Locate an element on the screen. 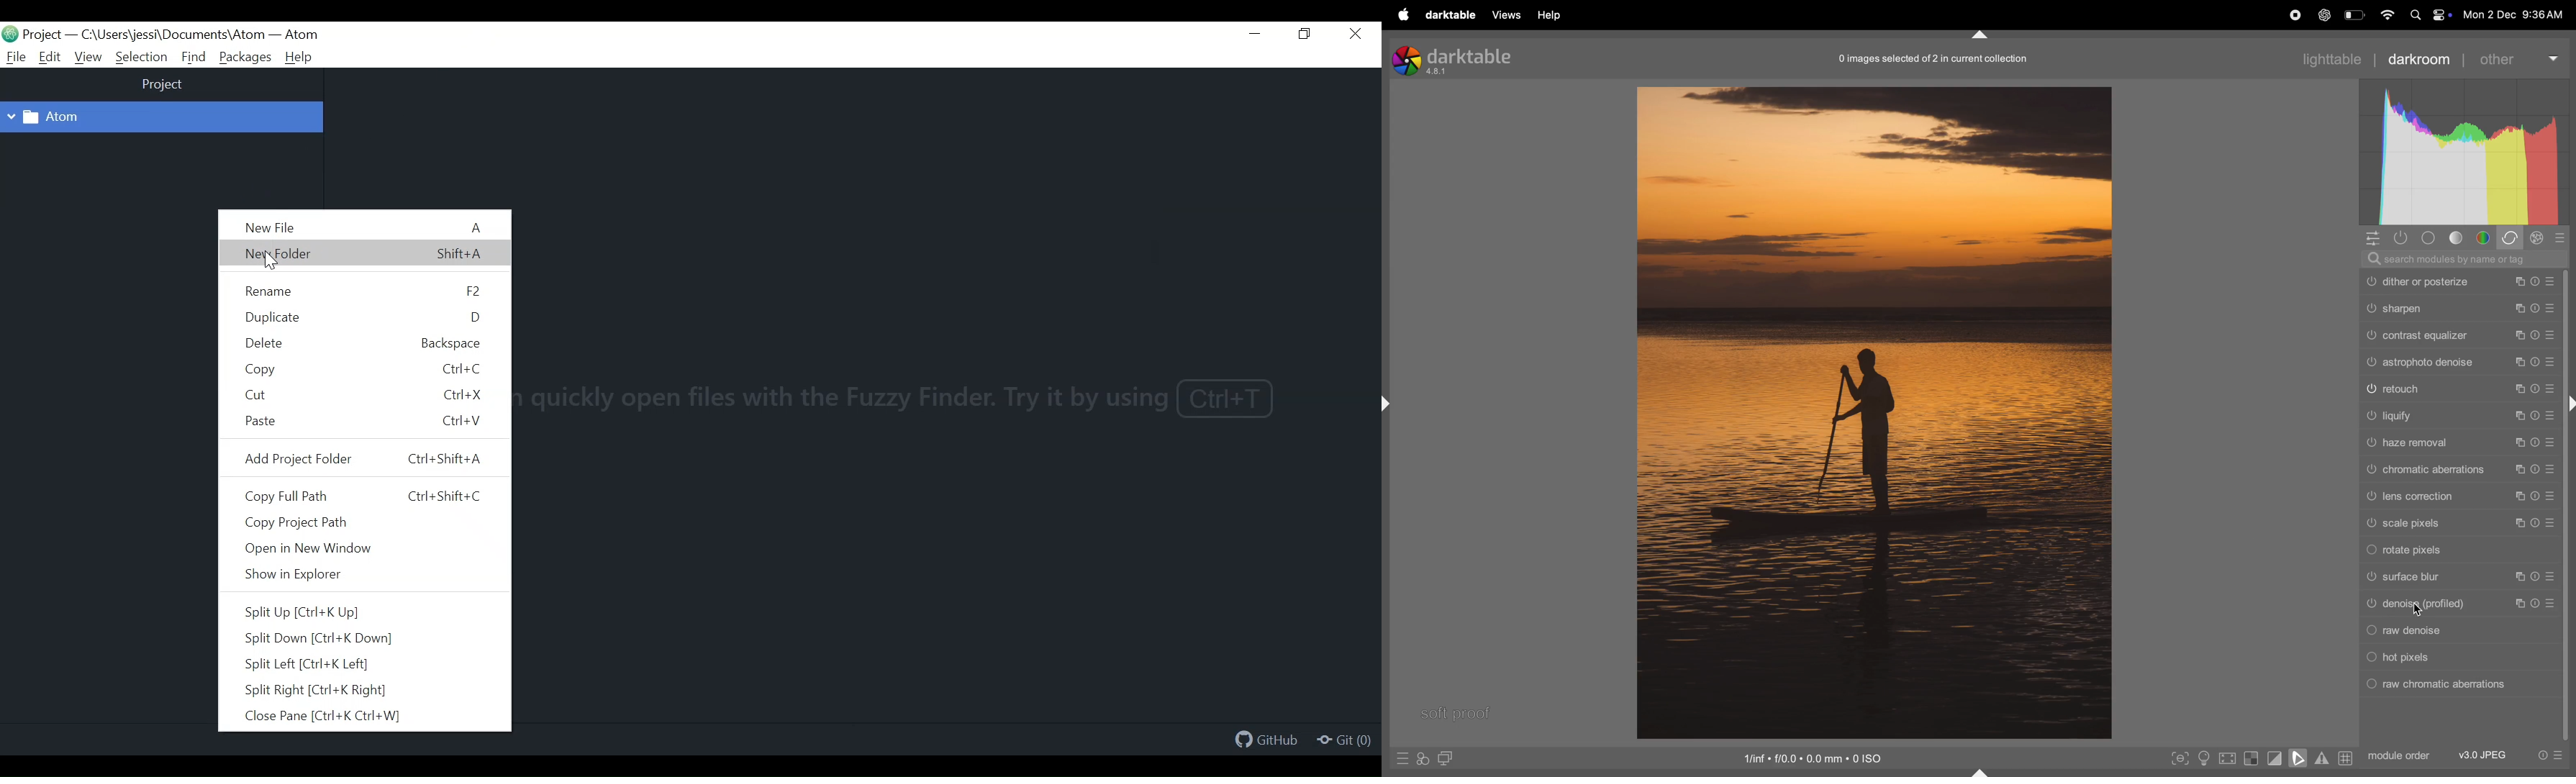  quick acess panel is located at coordinates (2375, 239).